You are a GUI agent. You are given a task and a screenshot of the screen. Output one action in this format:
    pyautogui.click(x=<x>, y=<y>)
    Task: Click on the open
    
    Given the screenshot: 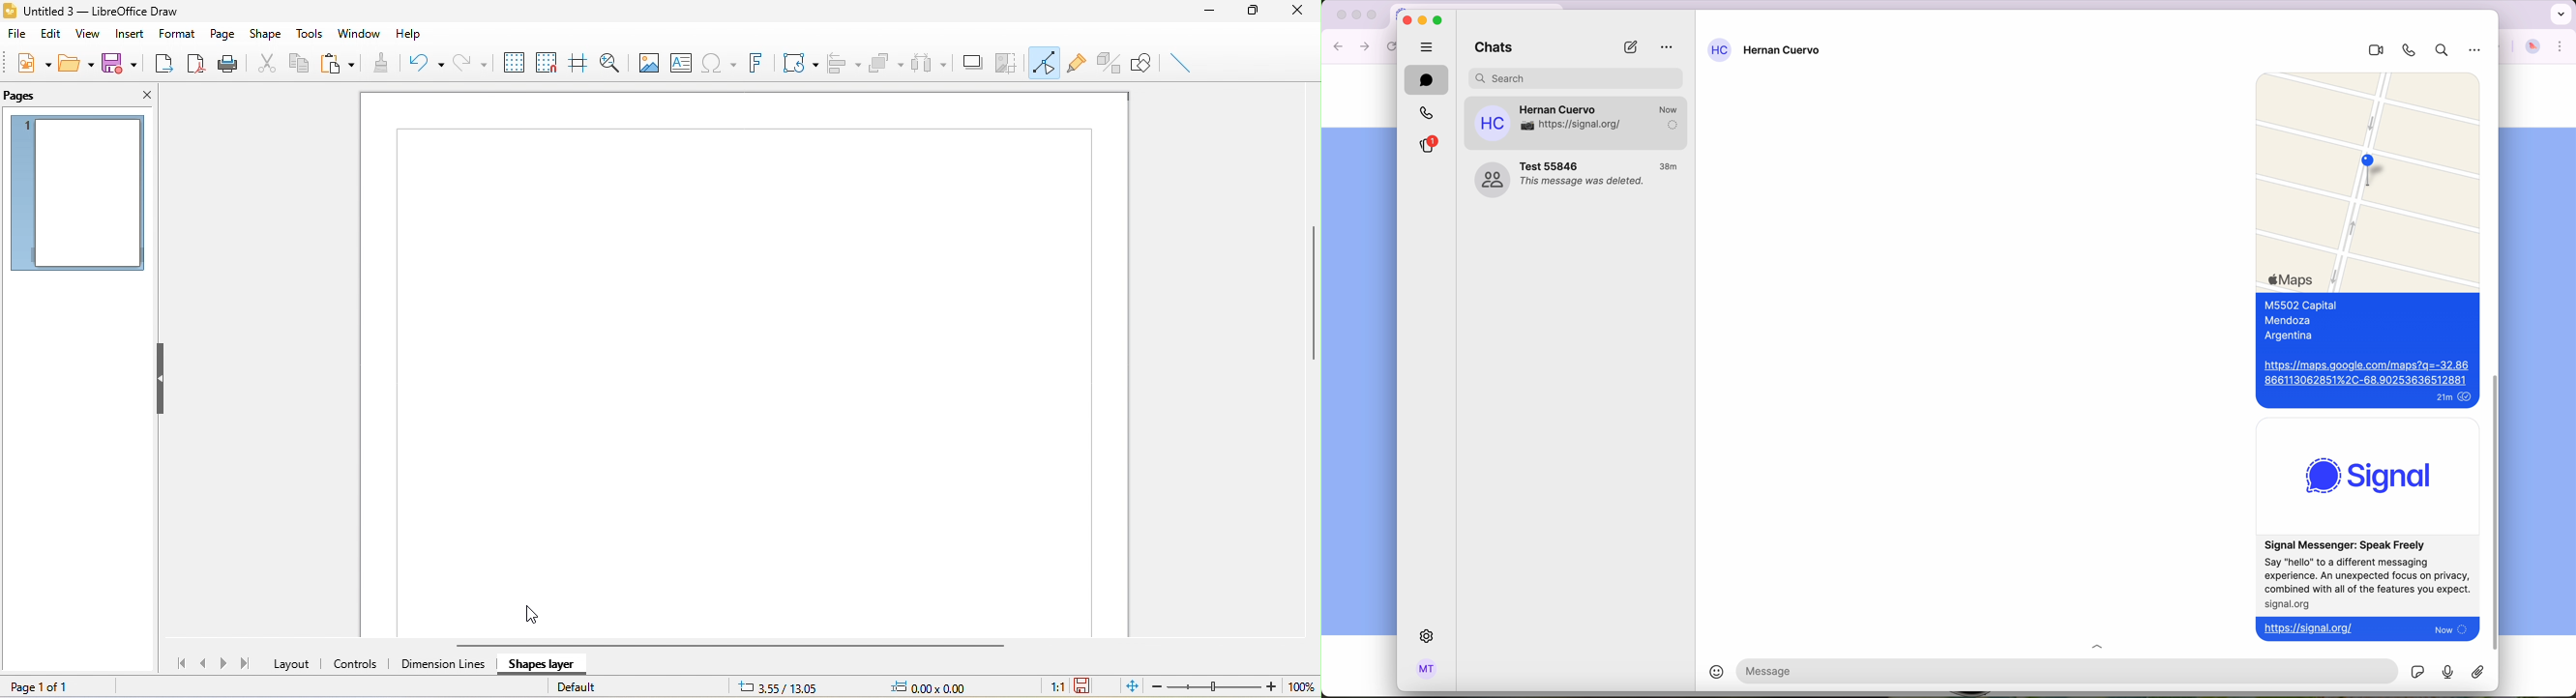 What is the action you would take?
    pyautogui.click(x=77, y=65)
    